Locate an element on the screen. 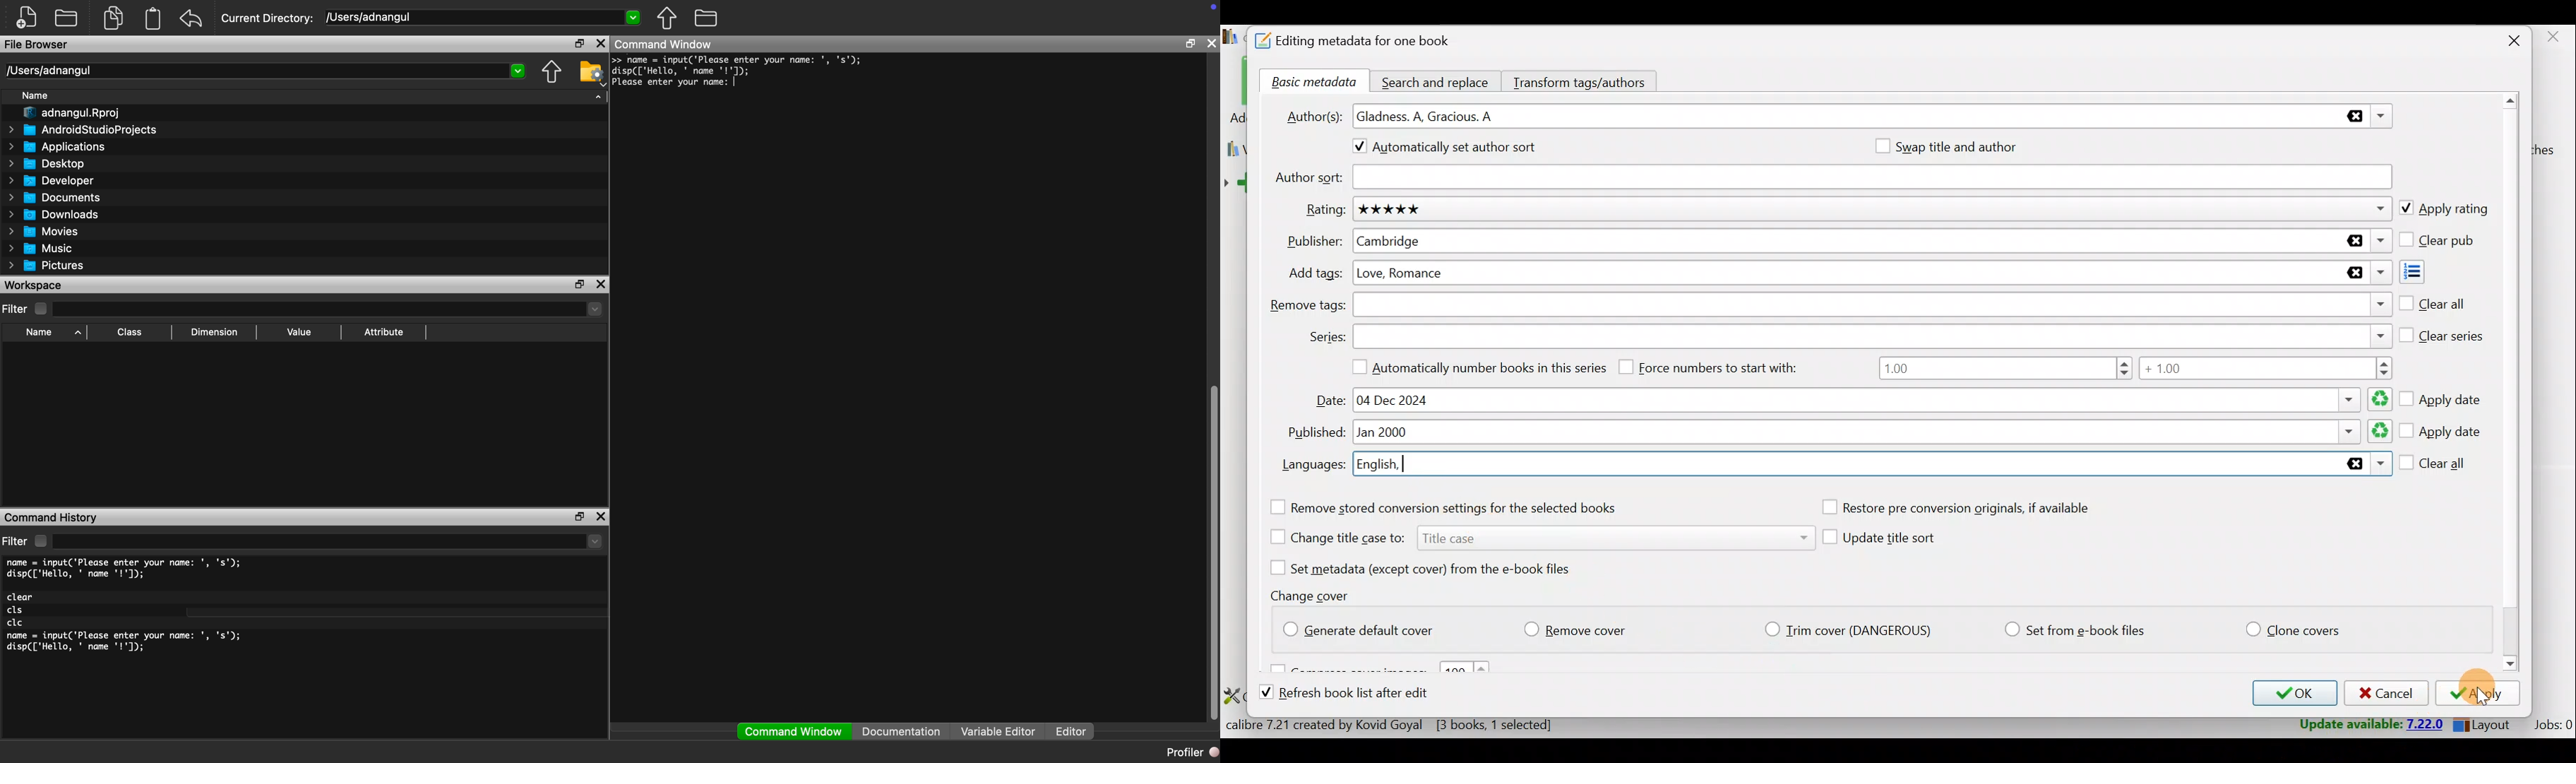 This screenshot has width=2576, height=784. Scroll bar is located at coordinates (2512, 384).